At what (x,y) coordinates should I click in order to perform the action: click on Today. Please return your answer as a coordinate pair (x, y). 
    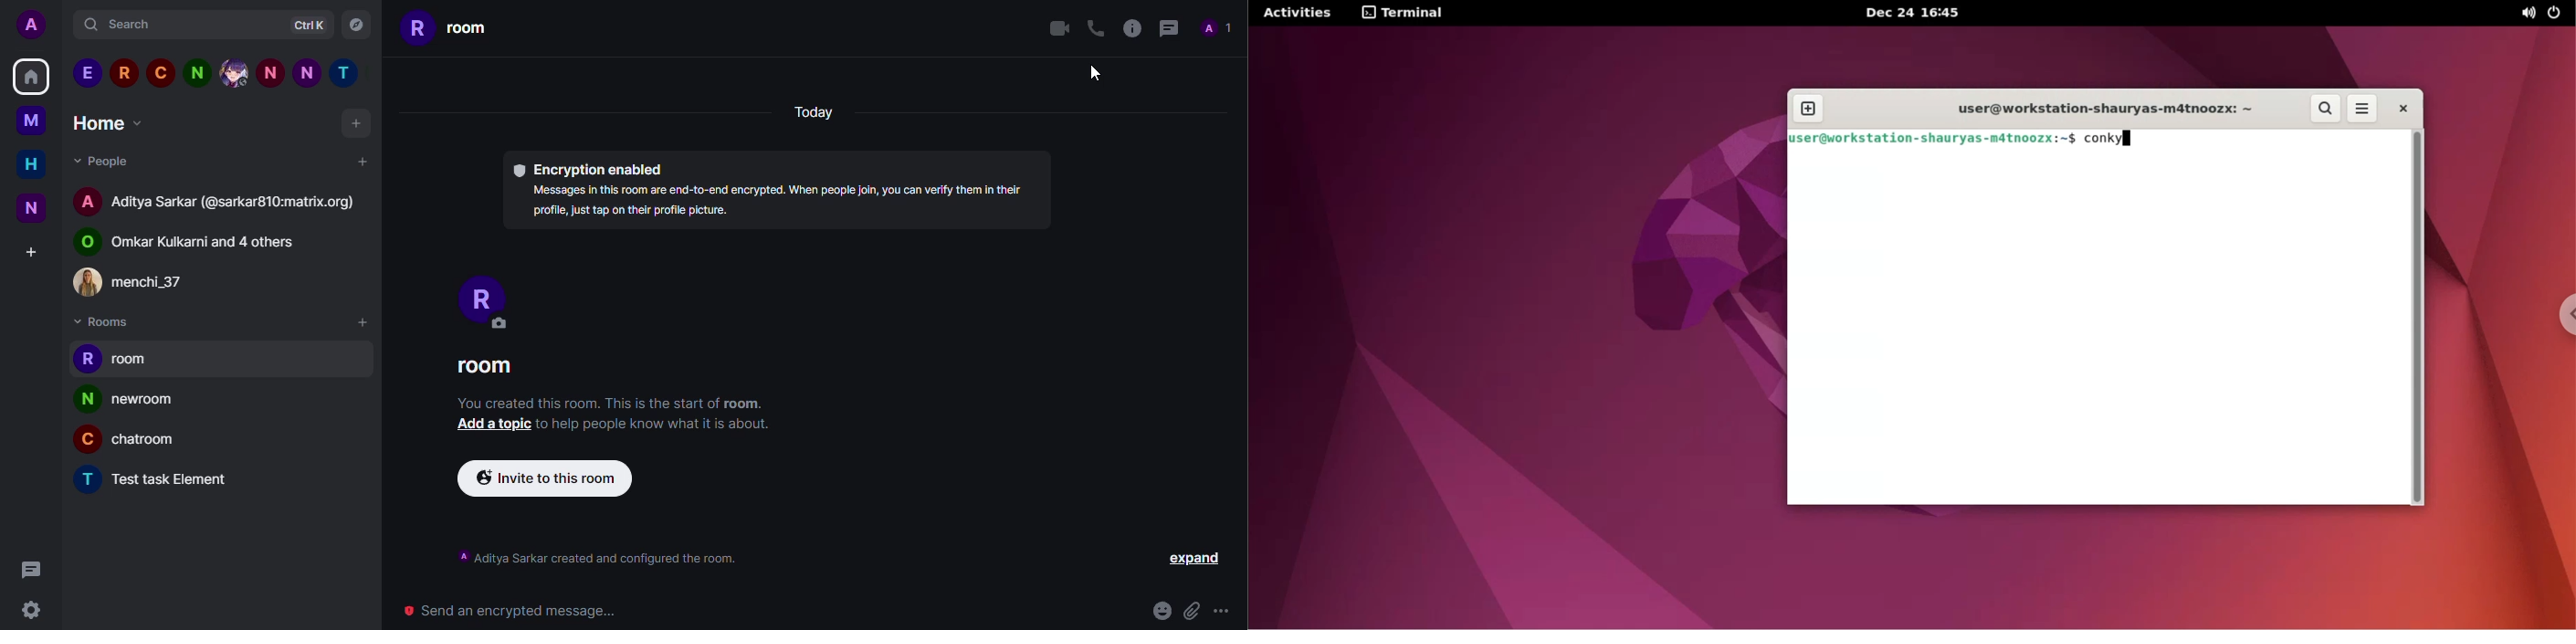
    Looking at the image, I should click on (815, 114).